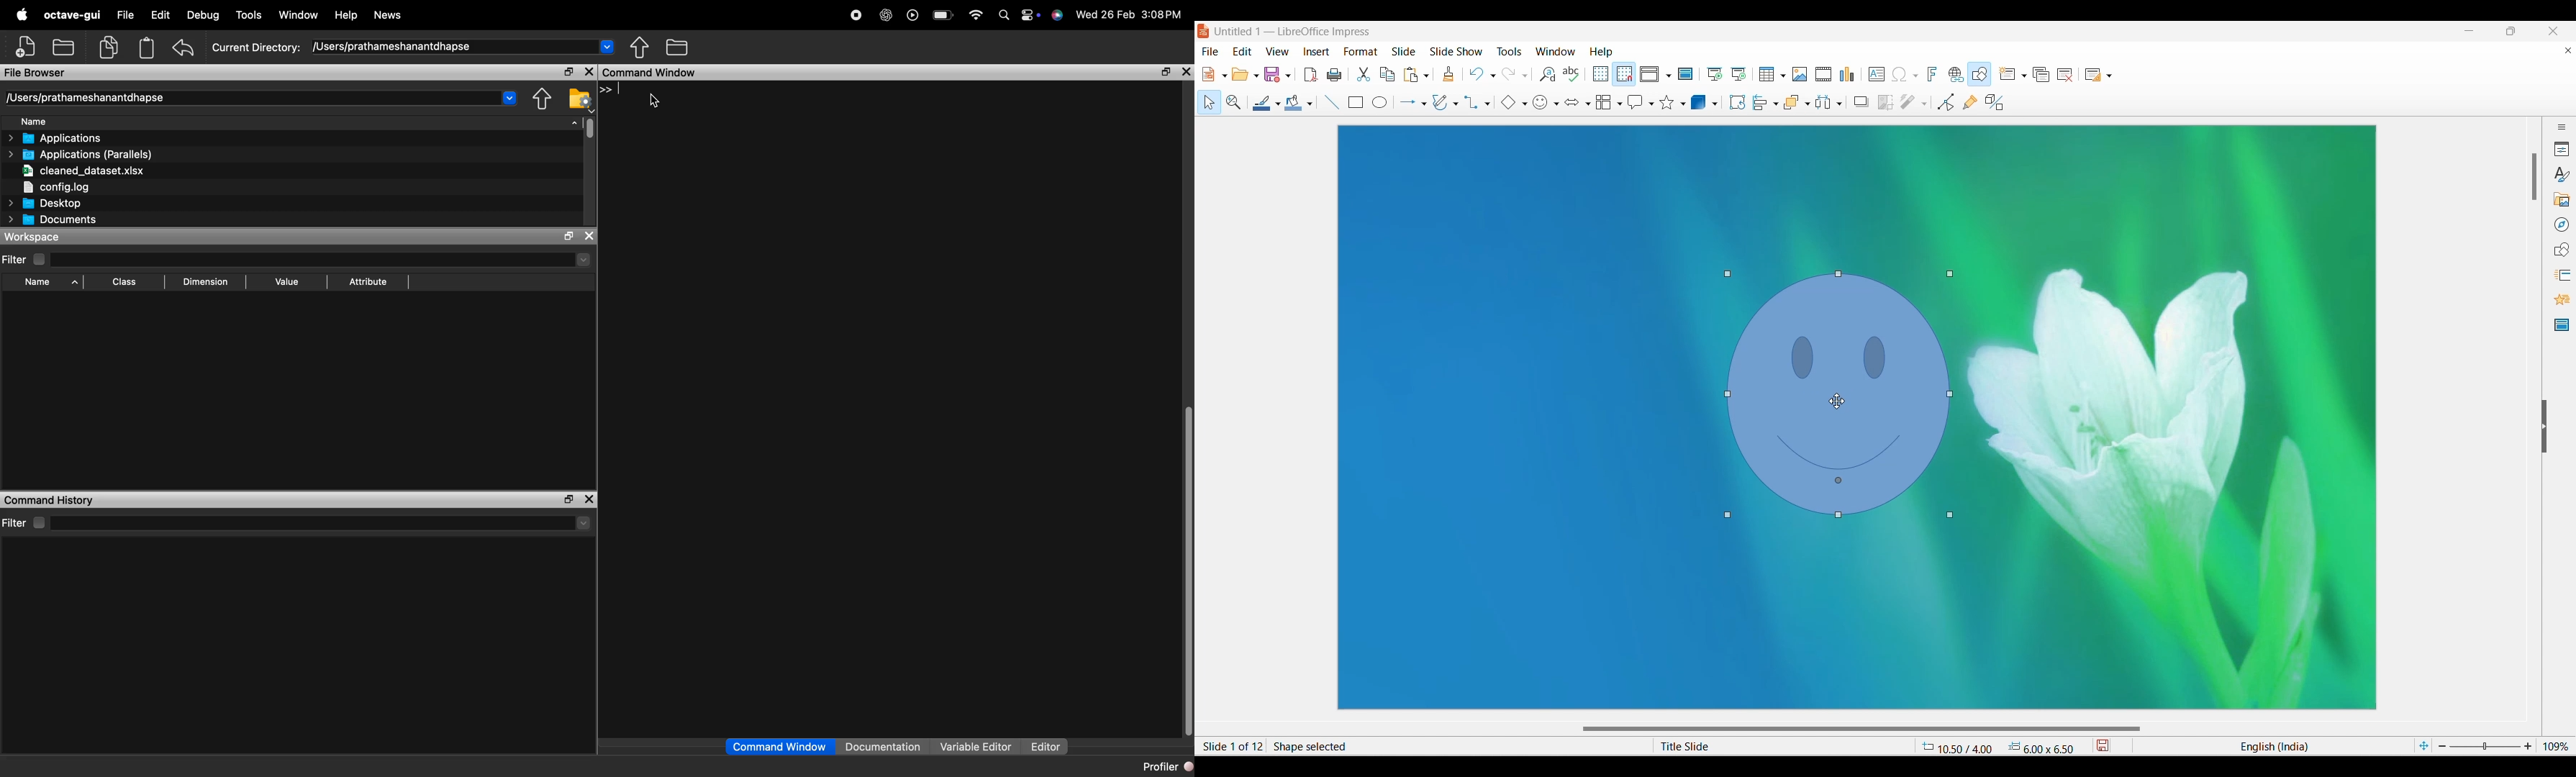 This screenshot has height=784, width=2576. I want to click on Minimize, so click(2470, 31).